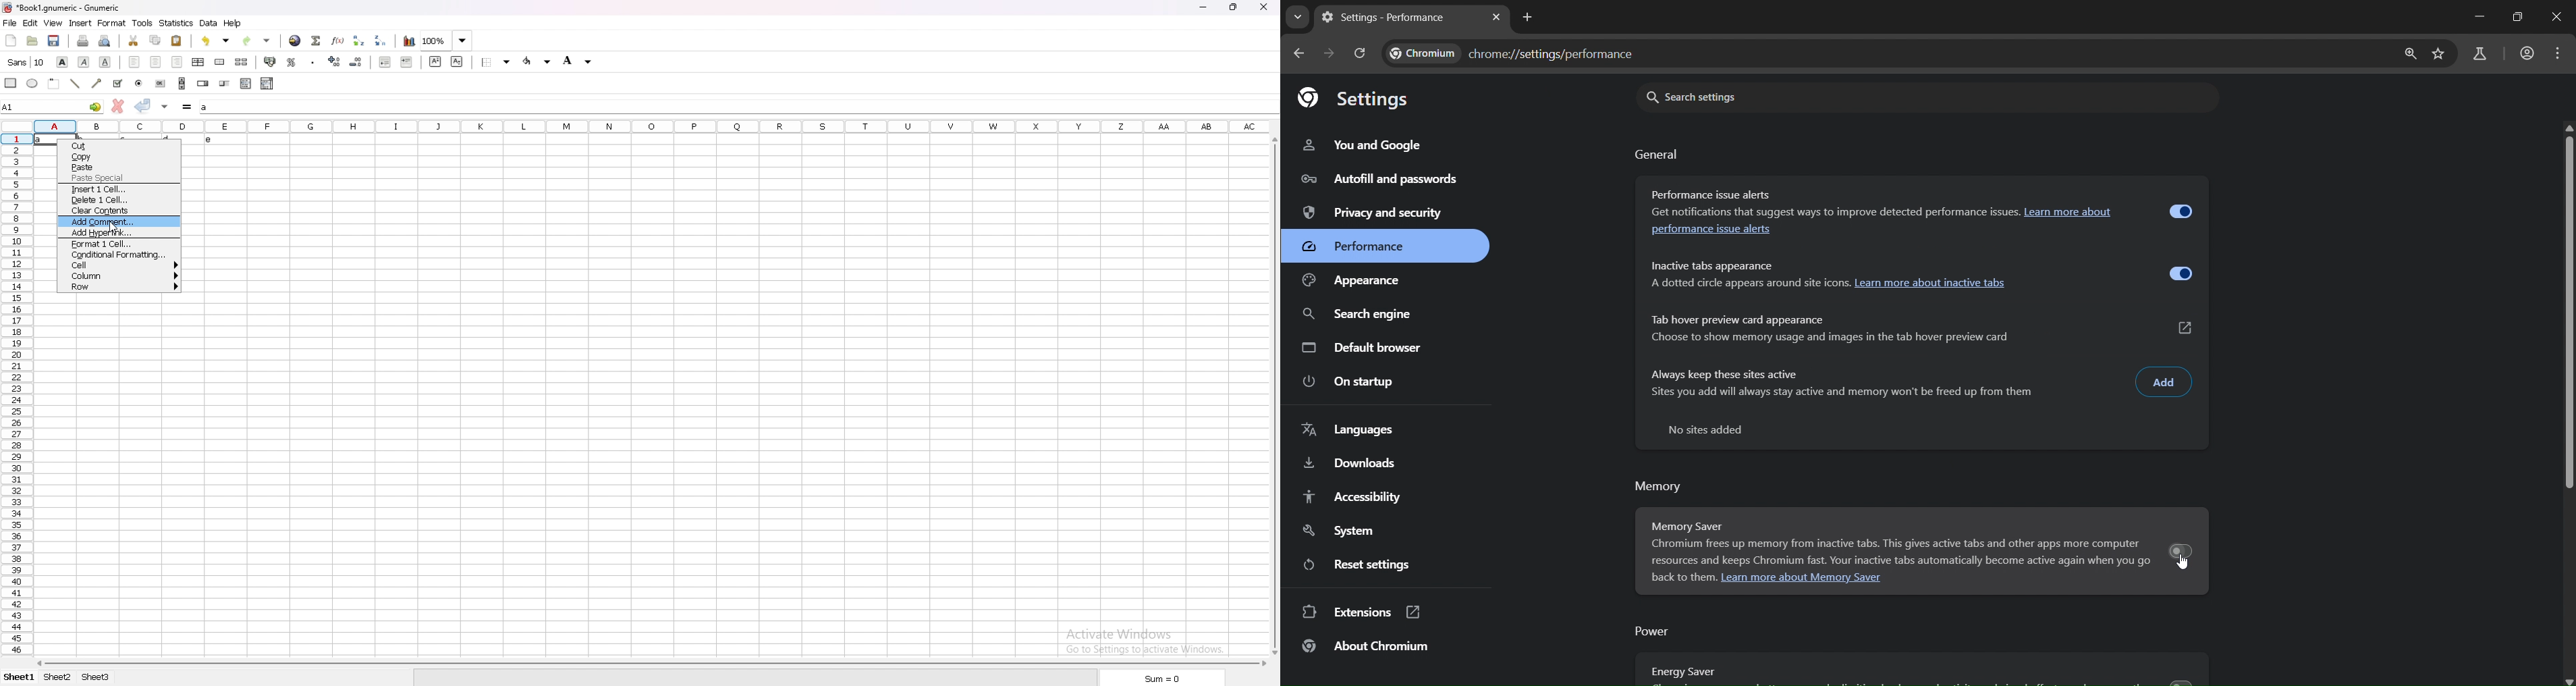  What do you see at coordinates (53, 23) in the screenshot?
I see `view` at bounding box center [53, 23].